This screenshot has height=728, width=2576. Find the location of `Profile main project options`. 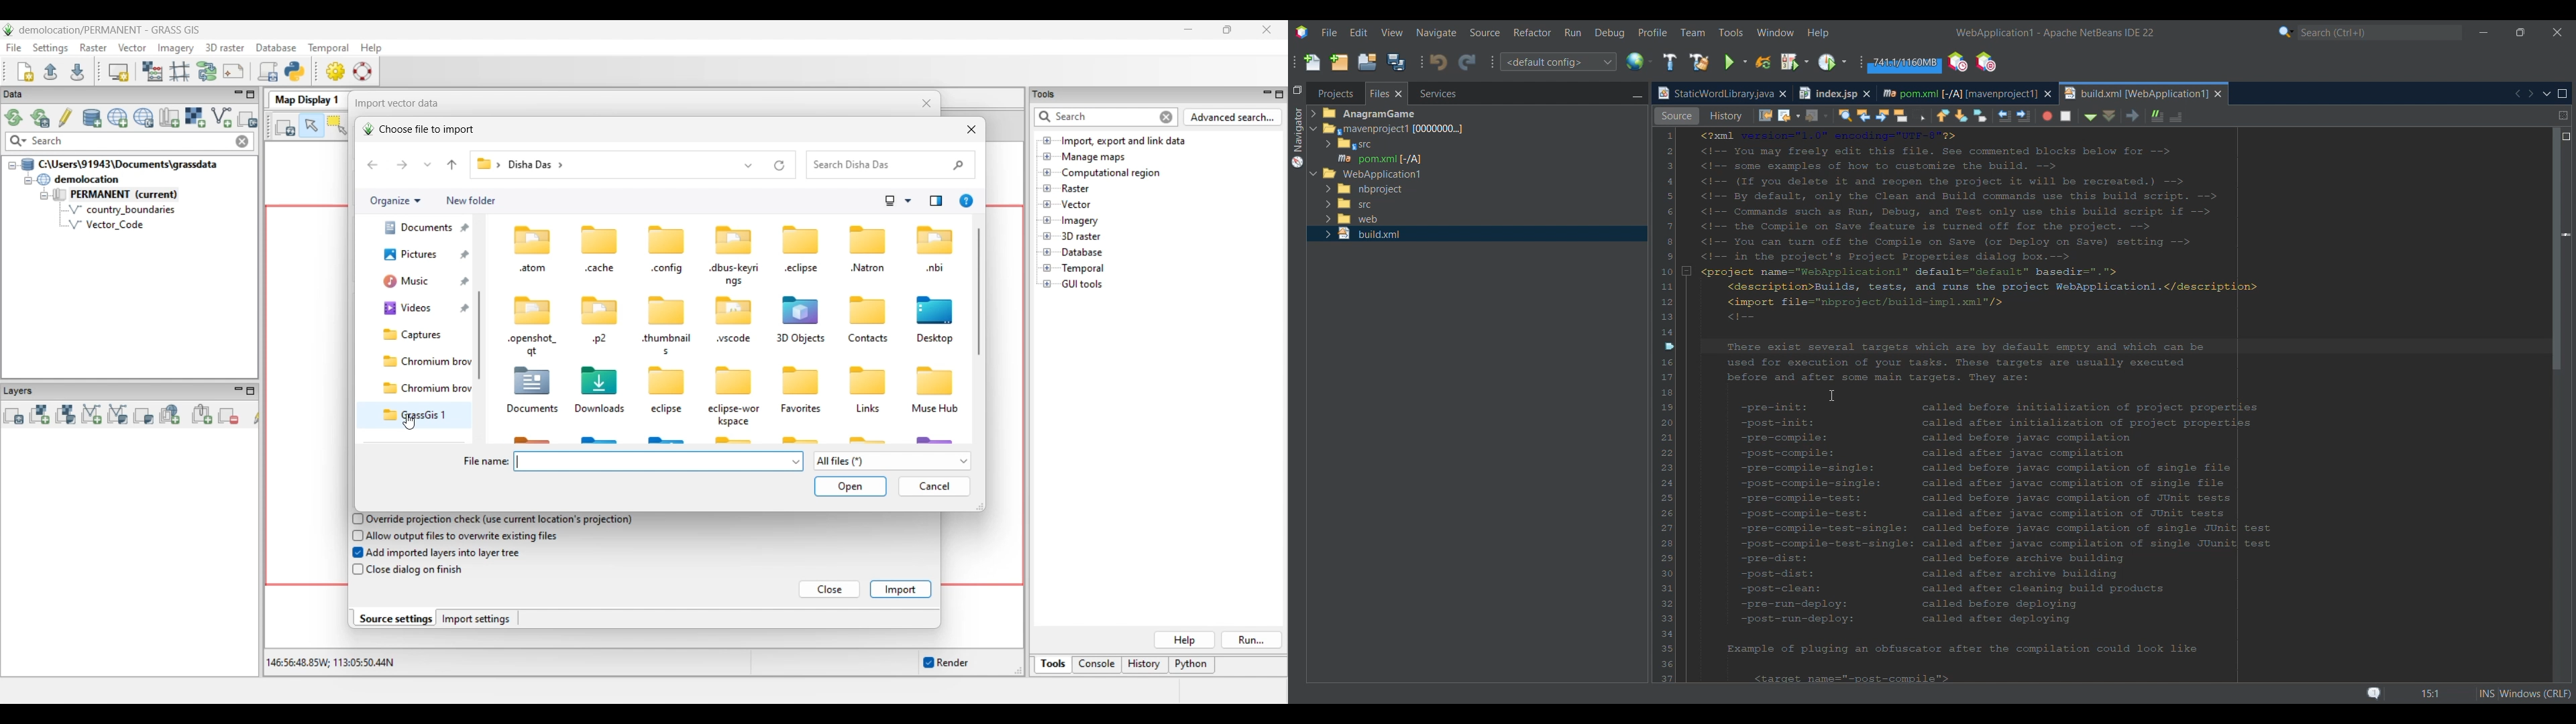

Profile main project options is located at coordinates (1834, 62).